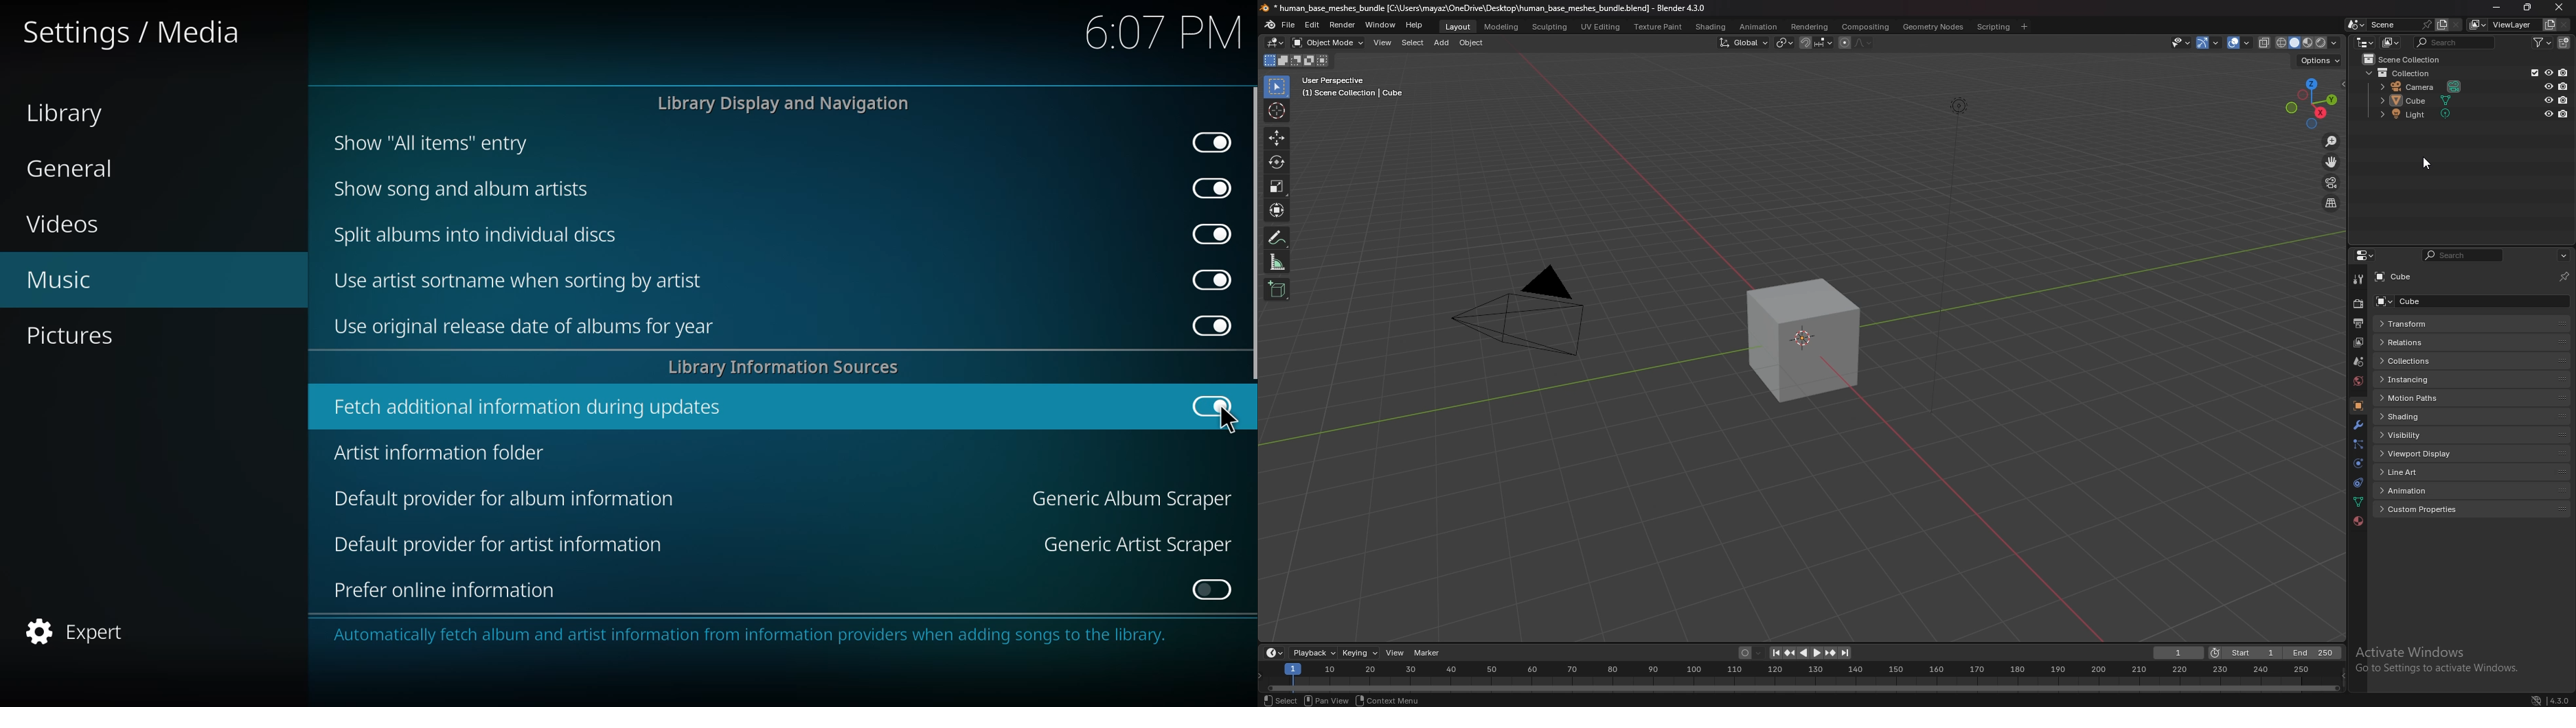 This screenshot has height=728, width=2576. I want to click on pictures, so click(83, 335).